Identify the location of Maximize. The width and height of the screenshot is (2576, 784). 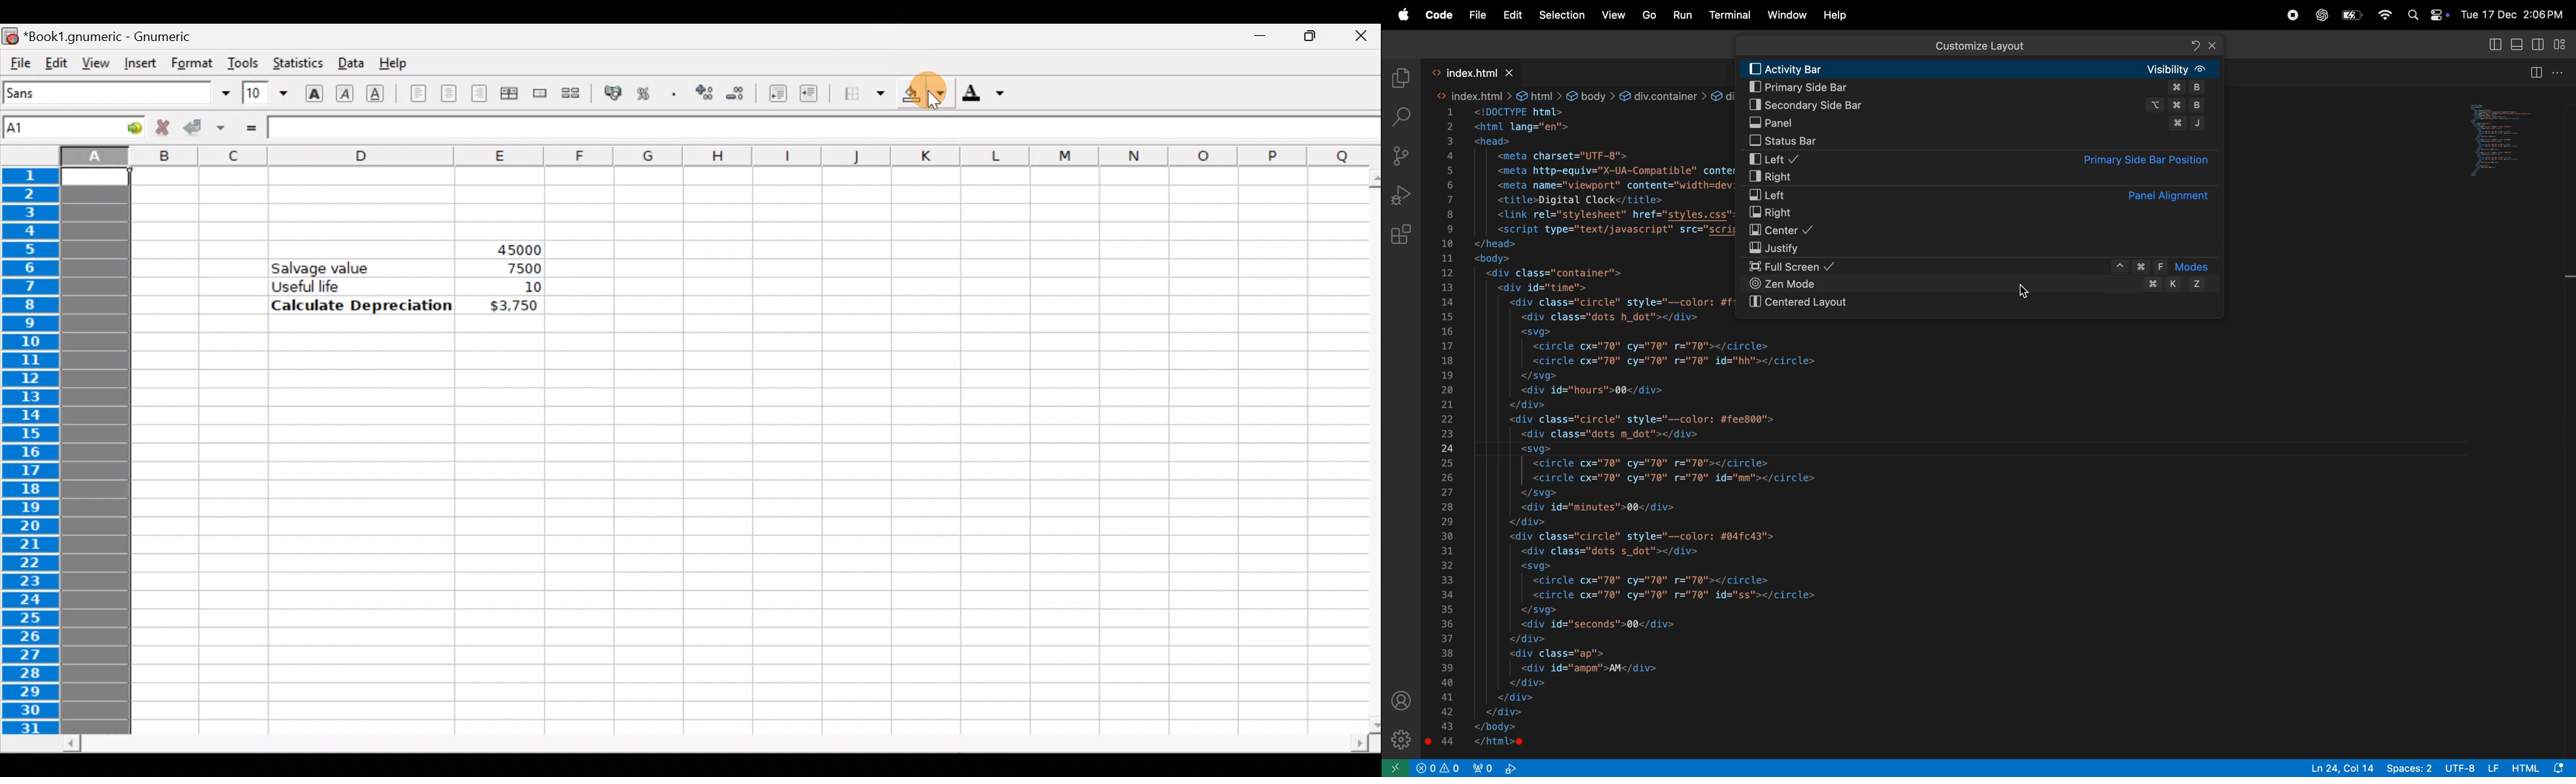
(1307, 40).